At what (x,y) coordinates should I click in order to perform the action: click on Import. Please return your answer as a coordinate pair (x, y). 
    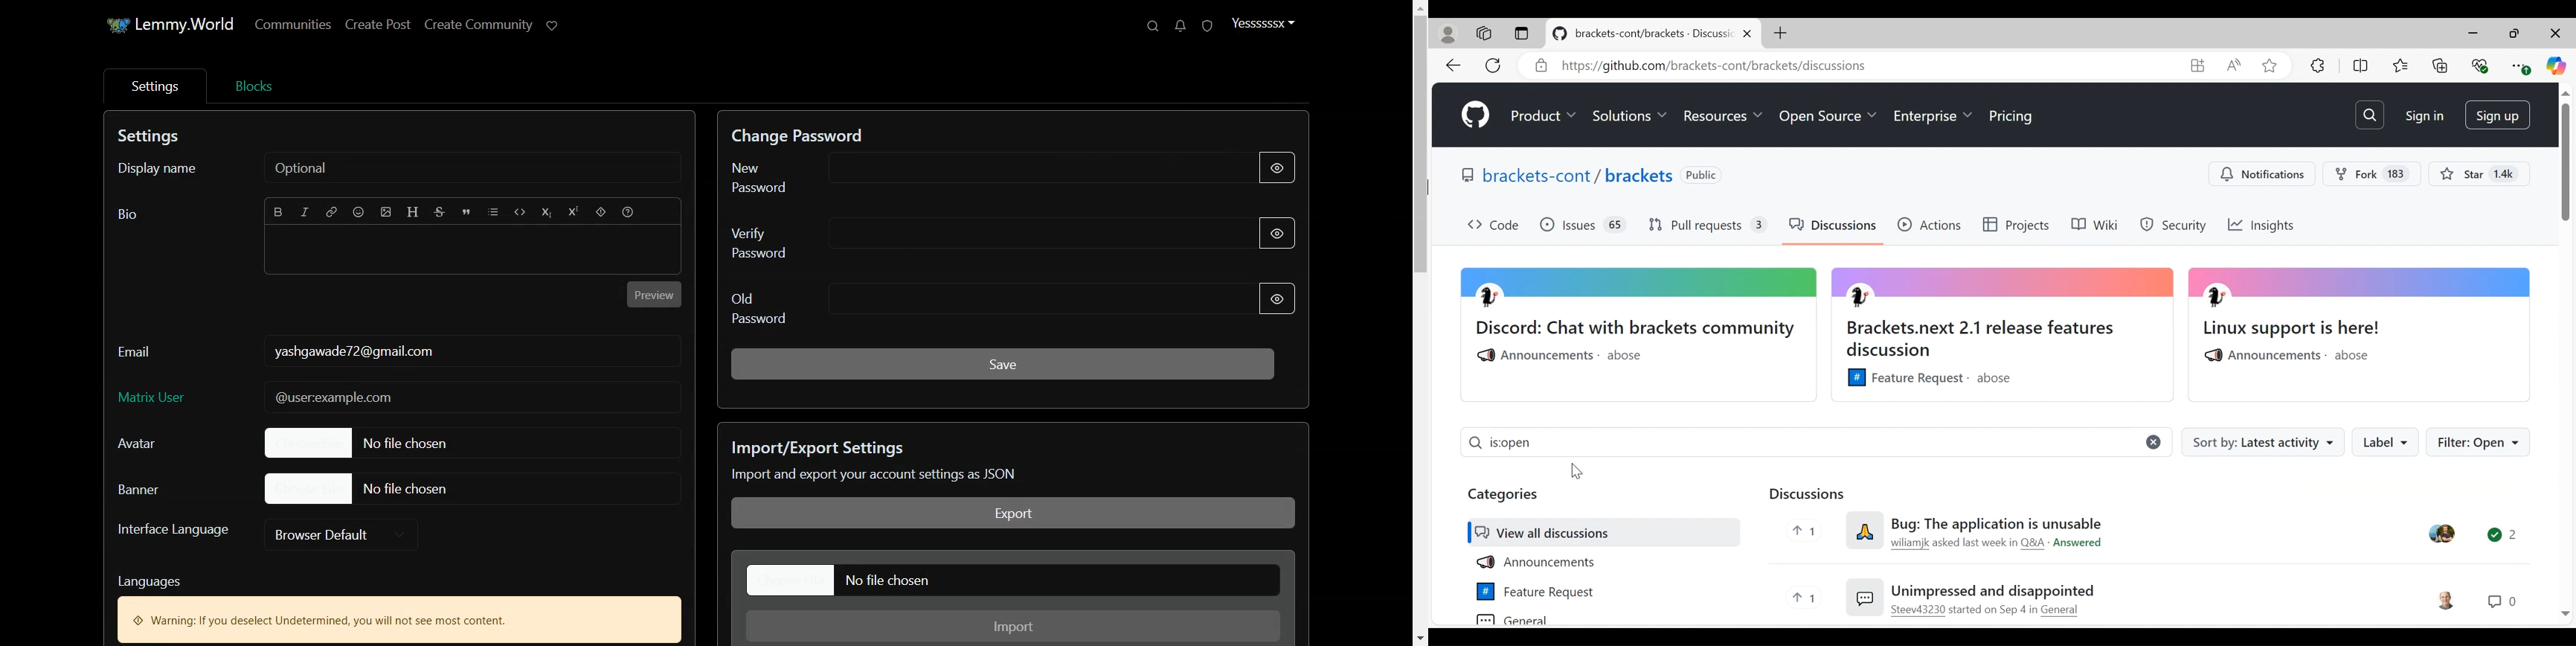
    Looking at the image, I should click on (1013, 624).